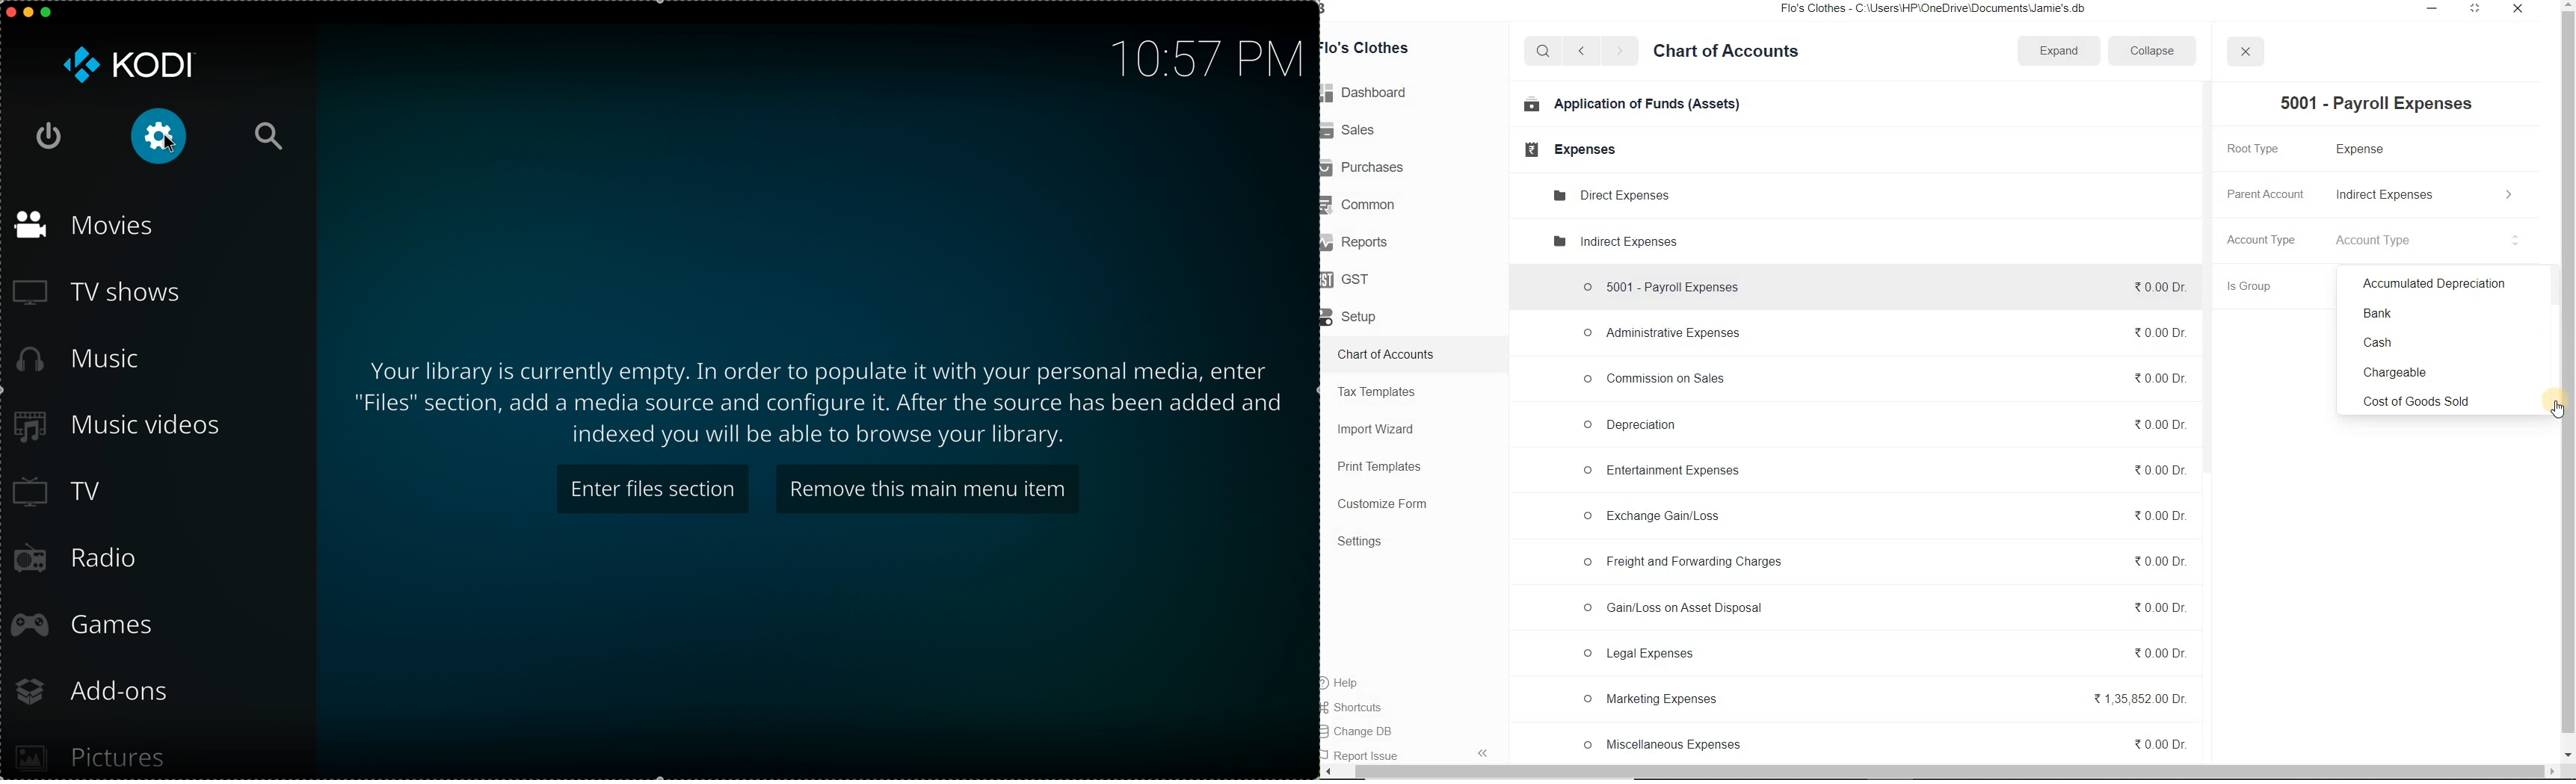 Image resolution: width=2576 pixels, height=784 pixels. What do you see at coordinates (2433, 371) in the screenshot?
I see `Chargeable` at bounding box center [2433, 371].